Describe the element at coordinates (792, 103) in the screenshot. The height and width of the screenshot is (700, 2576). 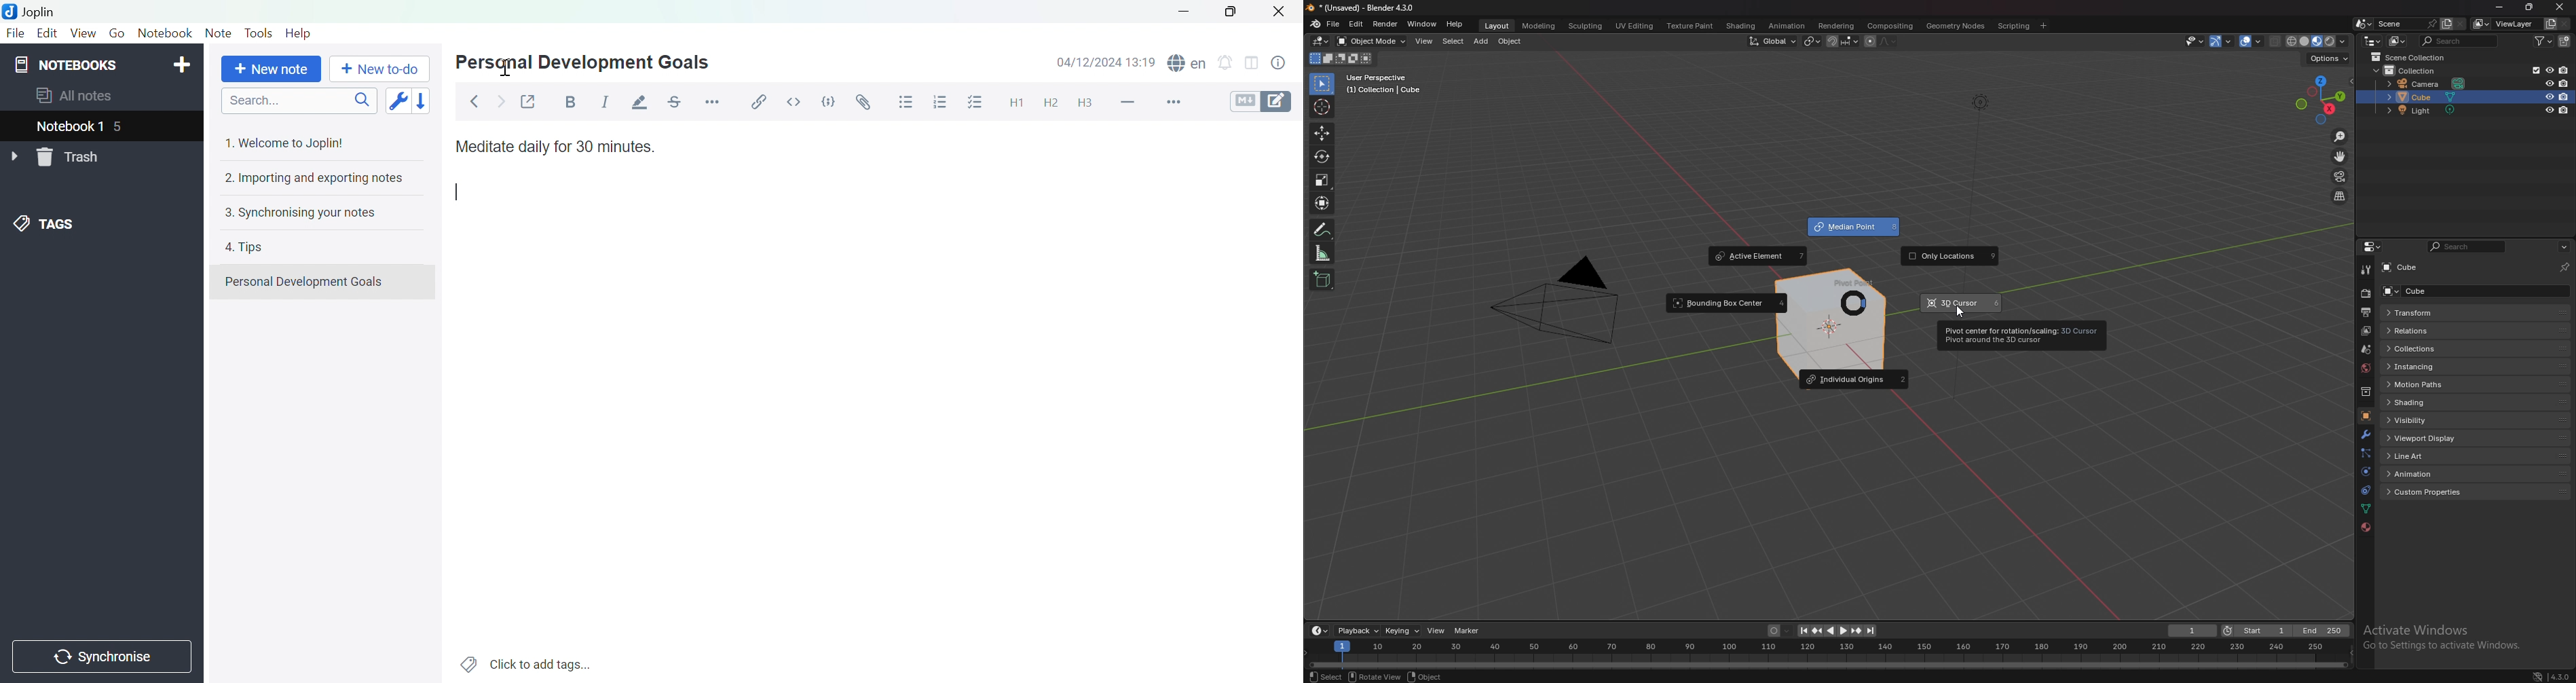
I see `Inline code` at that location.